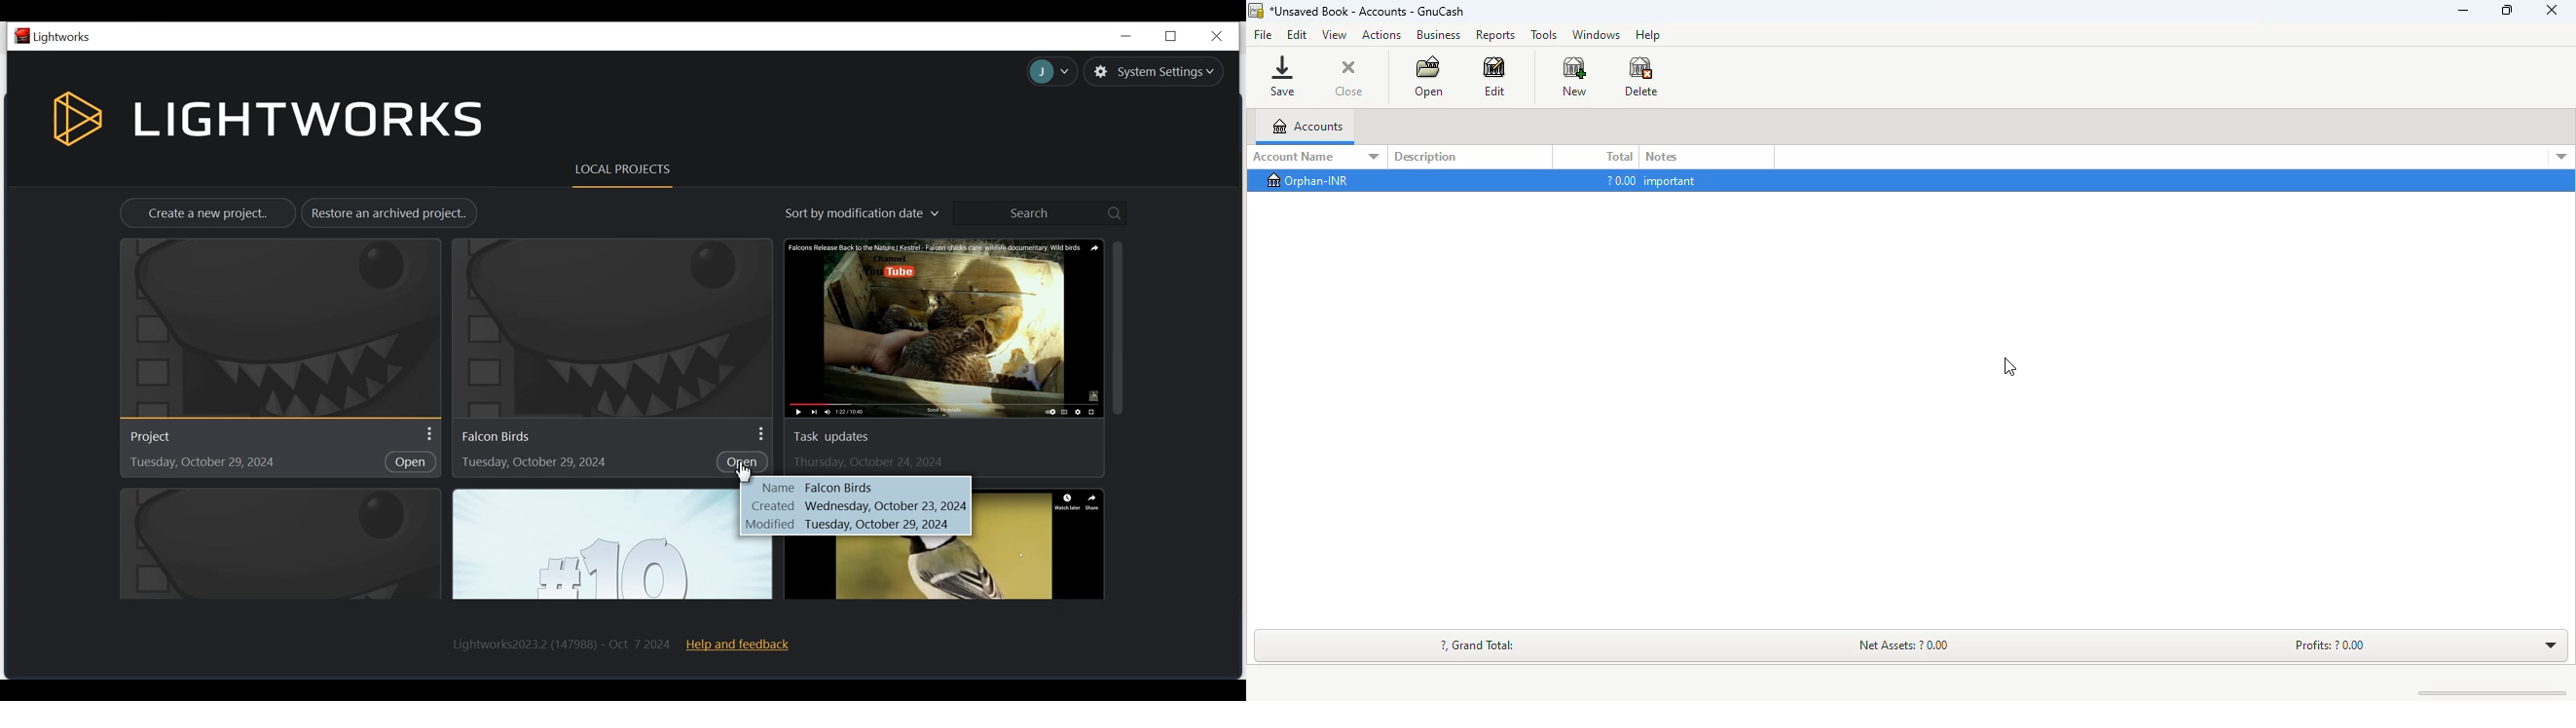  Describe the element at coordinates (410, 463) in the screenshot. I see `Open` at that location.